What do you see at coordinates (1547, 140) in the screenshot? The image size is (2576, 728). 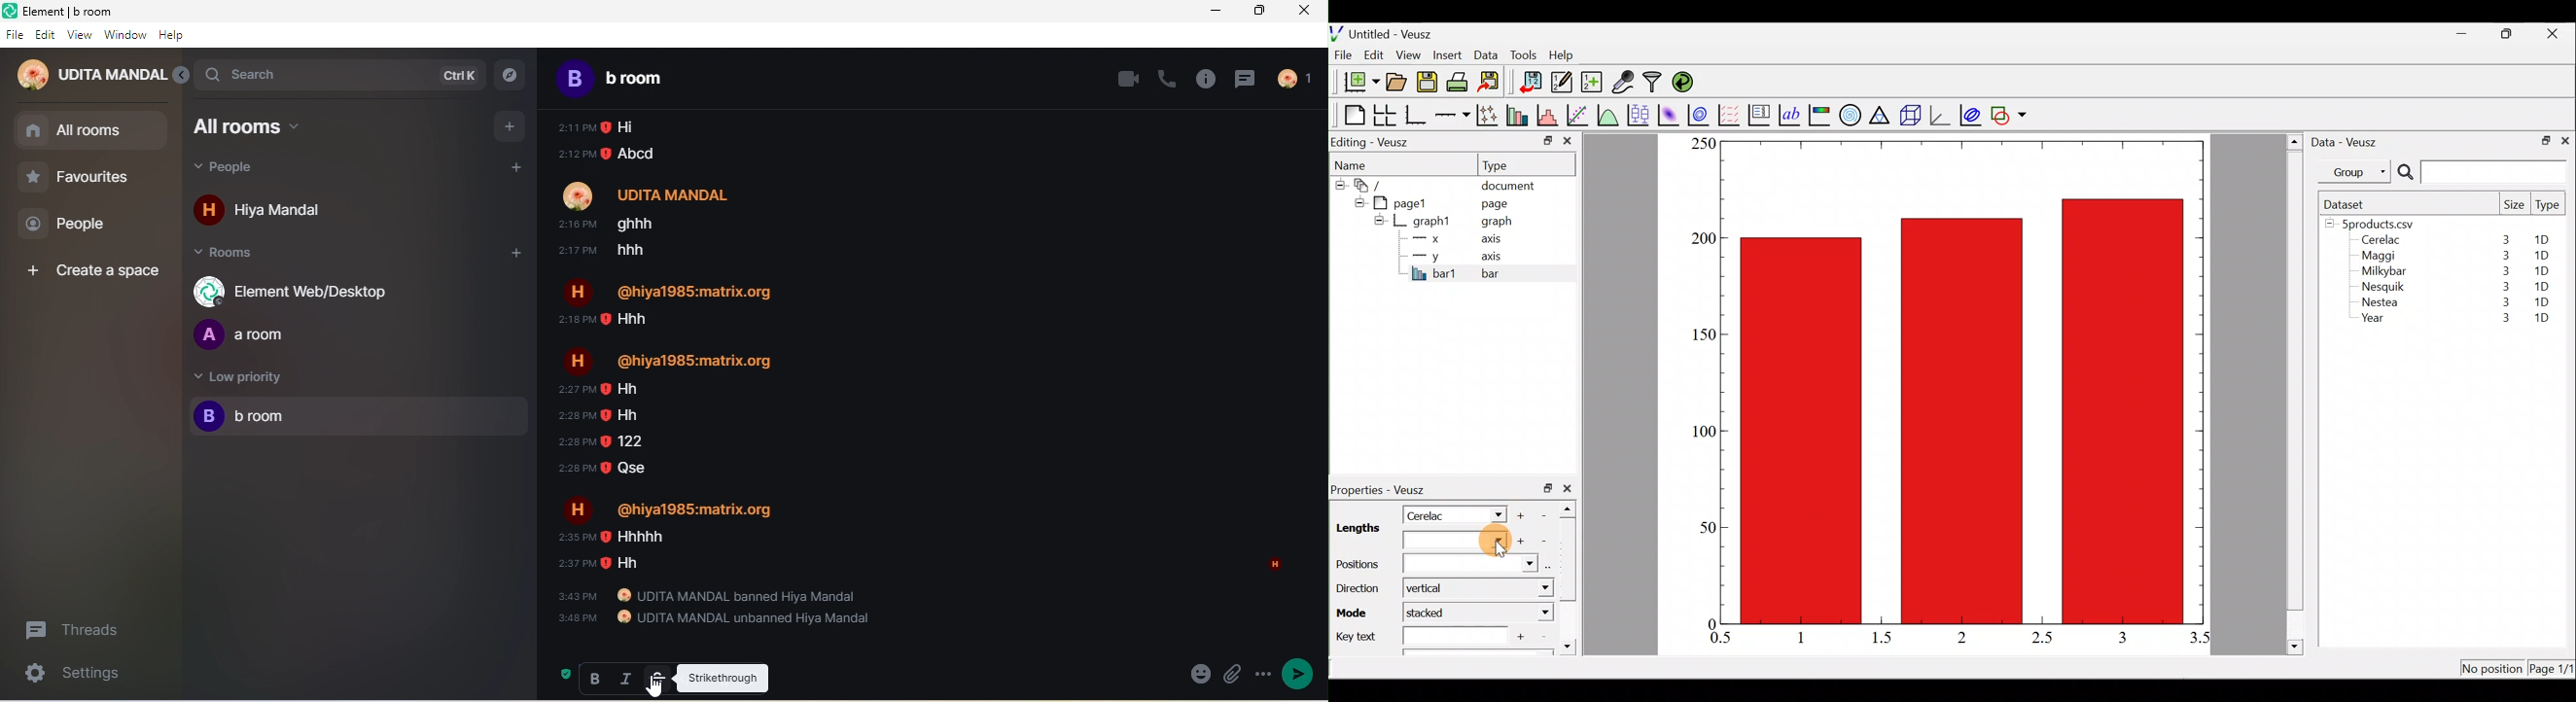 I see `minimize` at bounding box center [1547, 140].